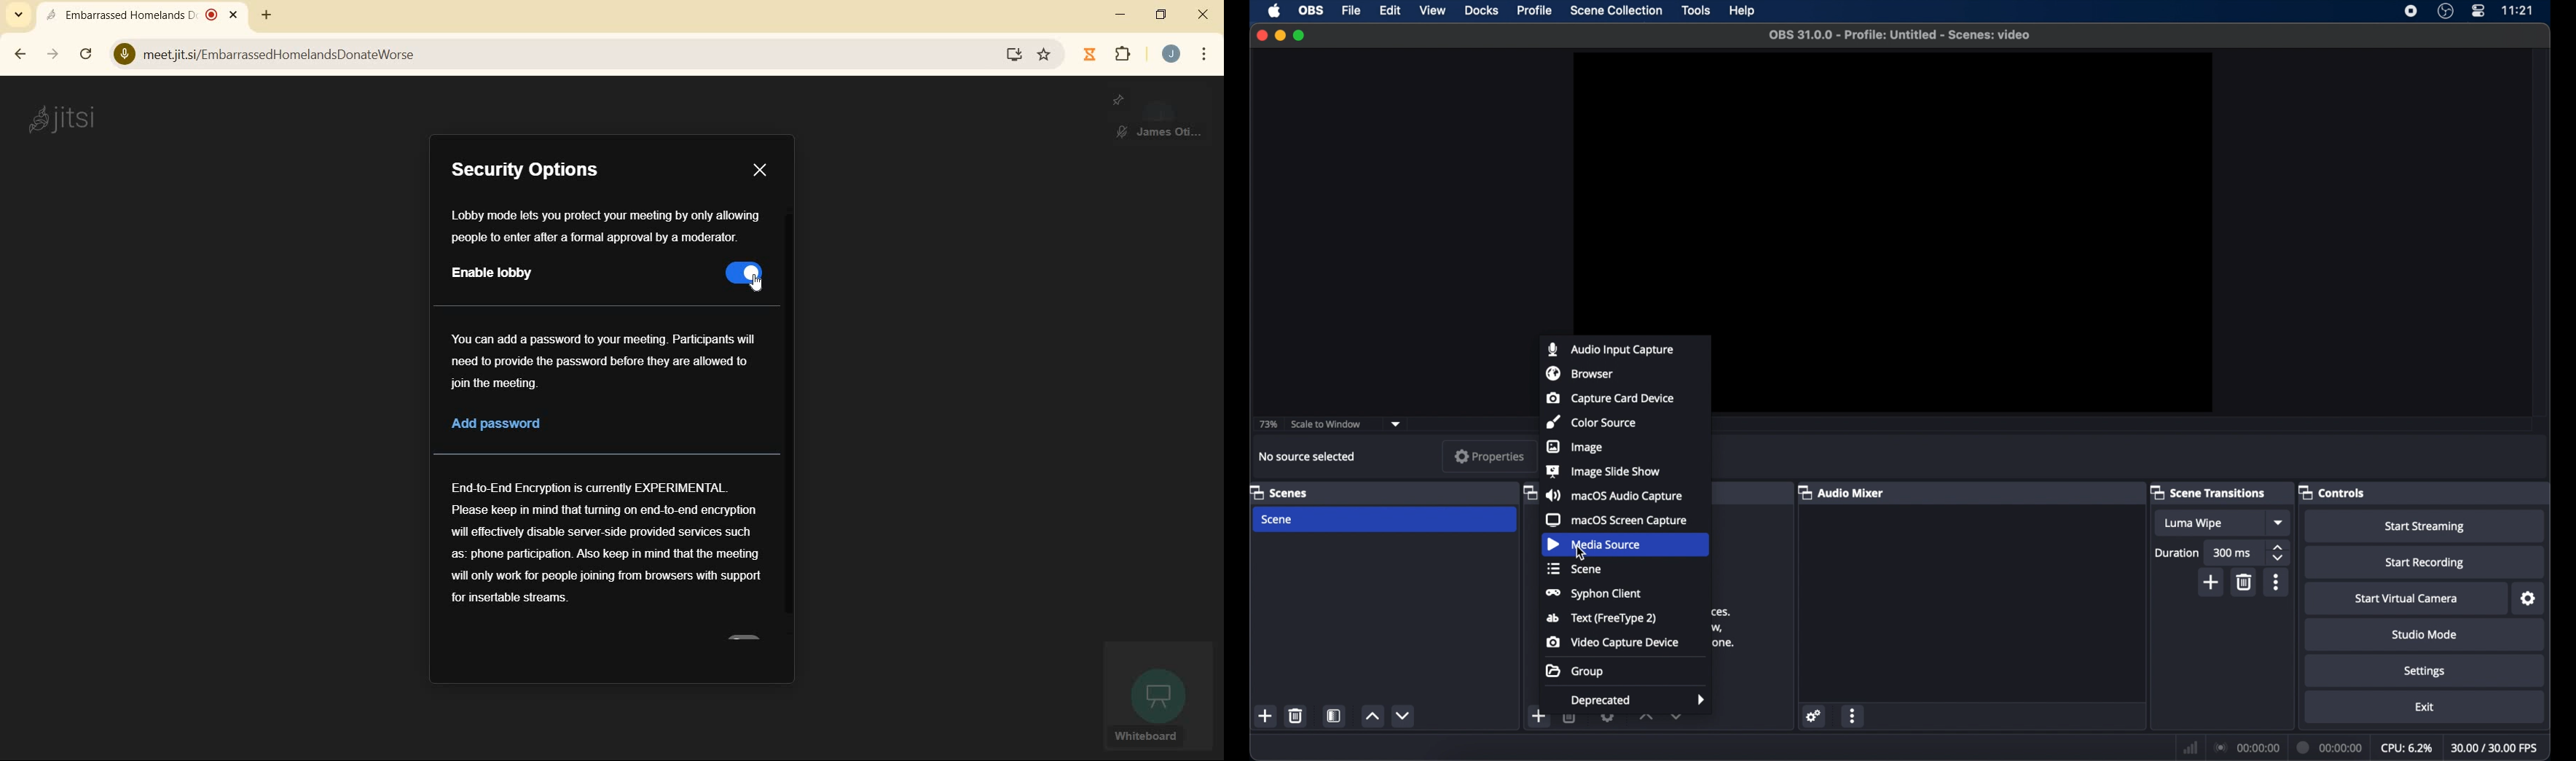 The height and width of the screenshot is (784, 2576). Describe the element at coordinates (1280, 35) in the screenshot. I see `minimize` at that location.